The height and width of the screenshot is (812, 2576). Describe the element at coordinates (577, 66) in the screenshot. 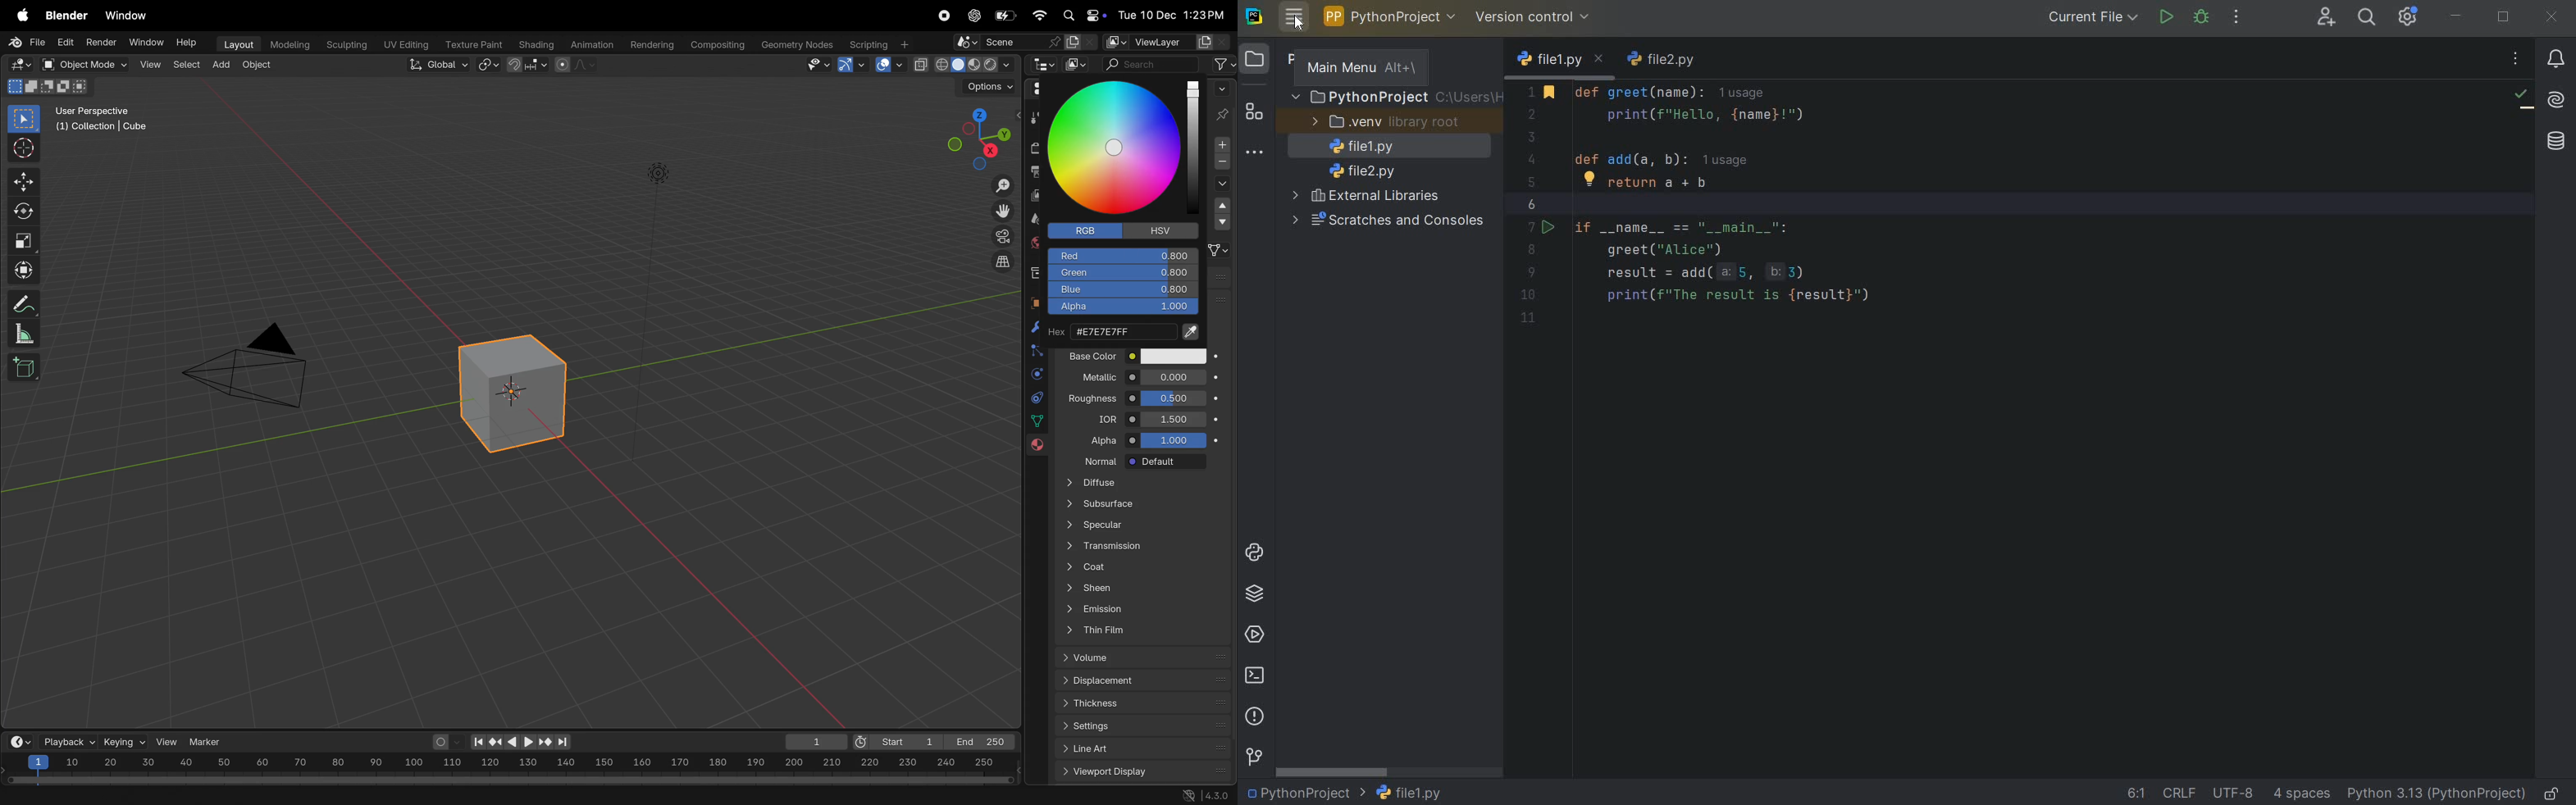

I see `proportional editing objects` at that location.